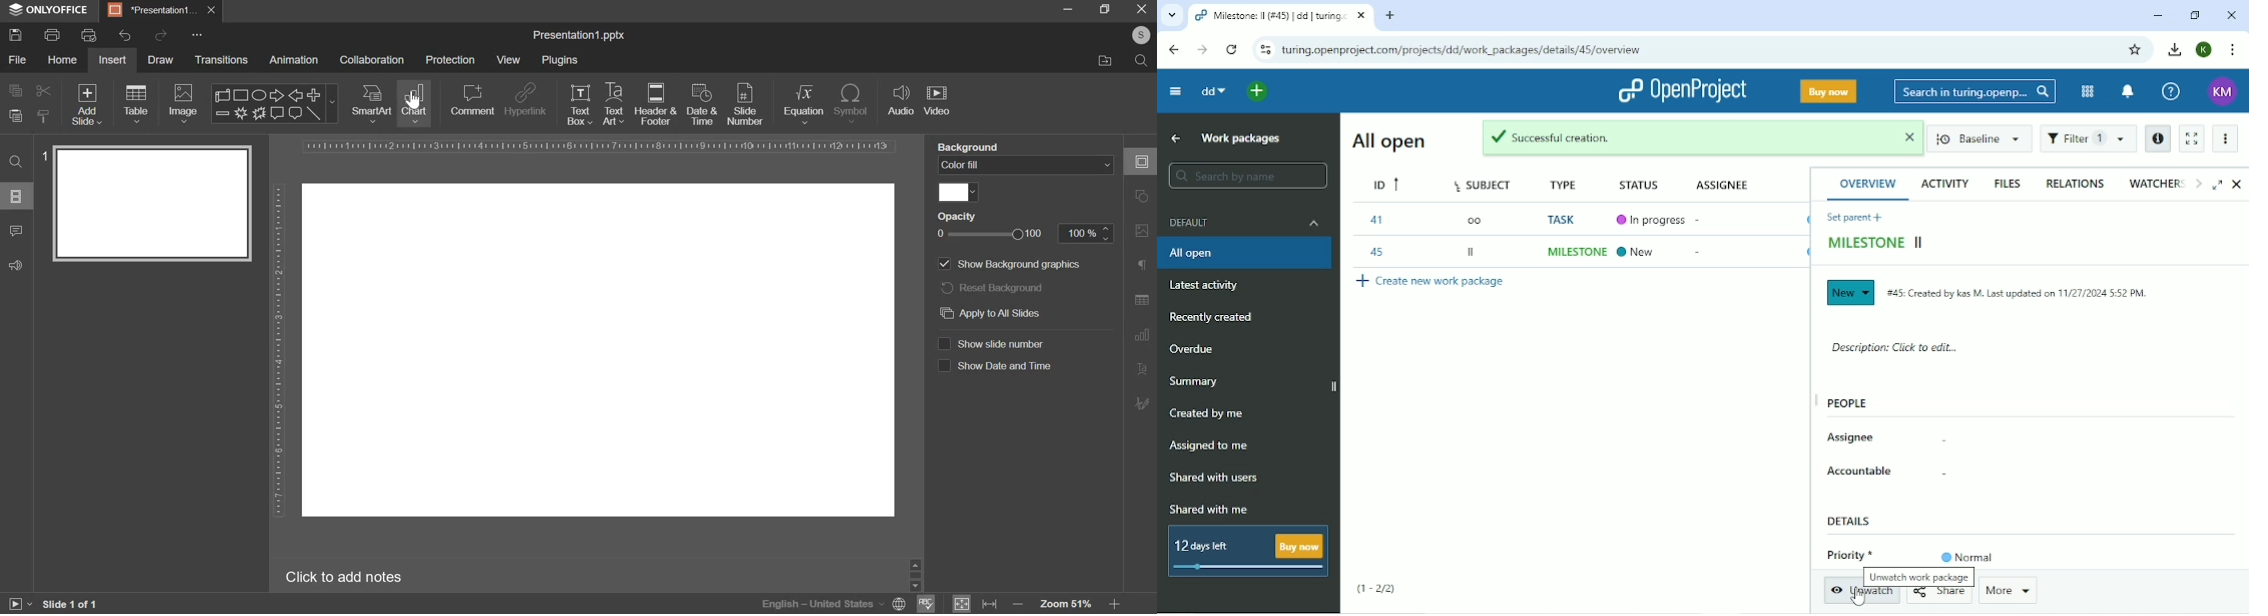  I want to click on type, so click(1567, 183).